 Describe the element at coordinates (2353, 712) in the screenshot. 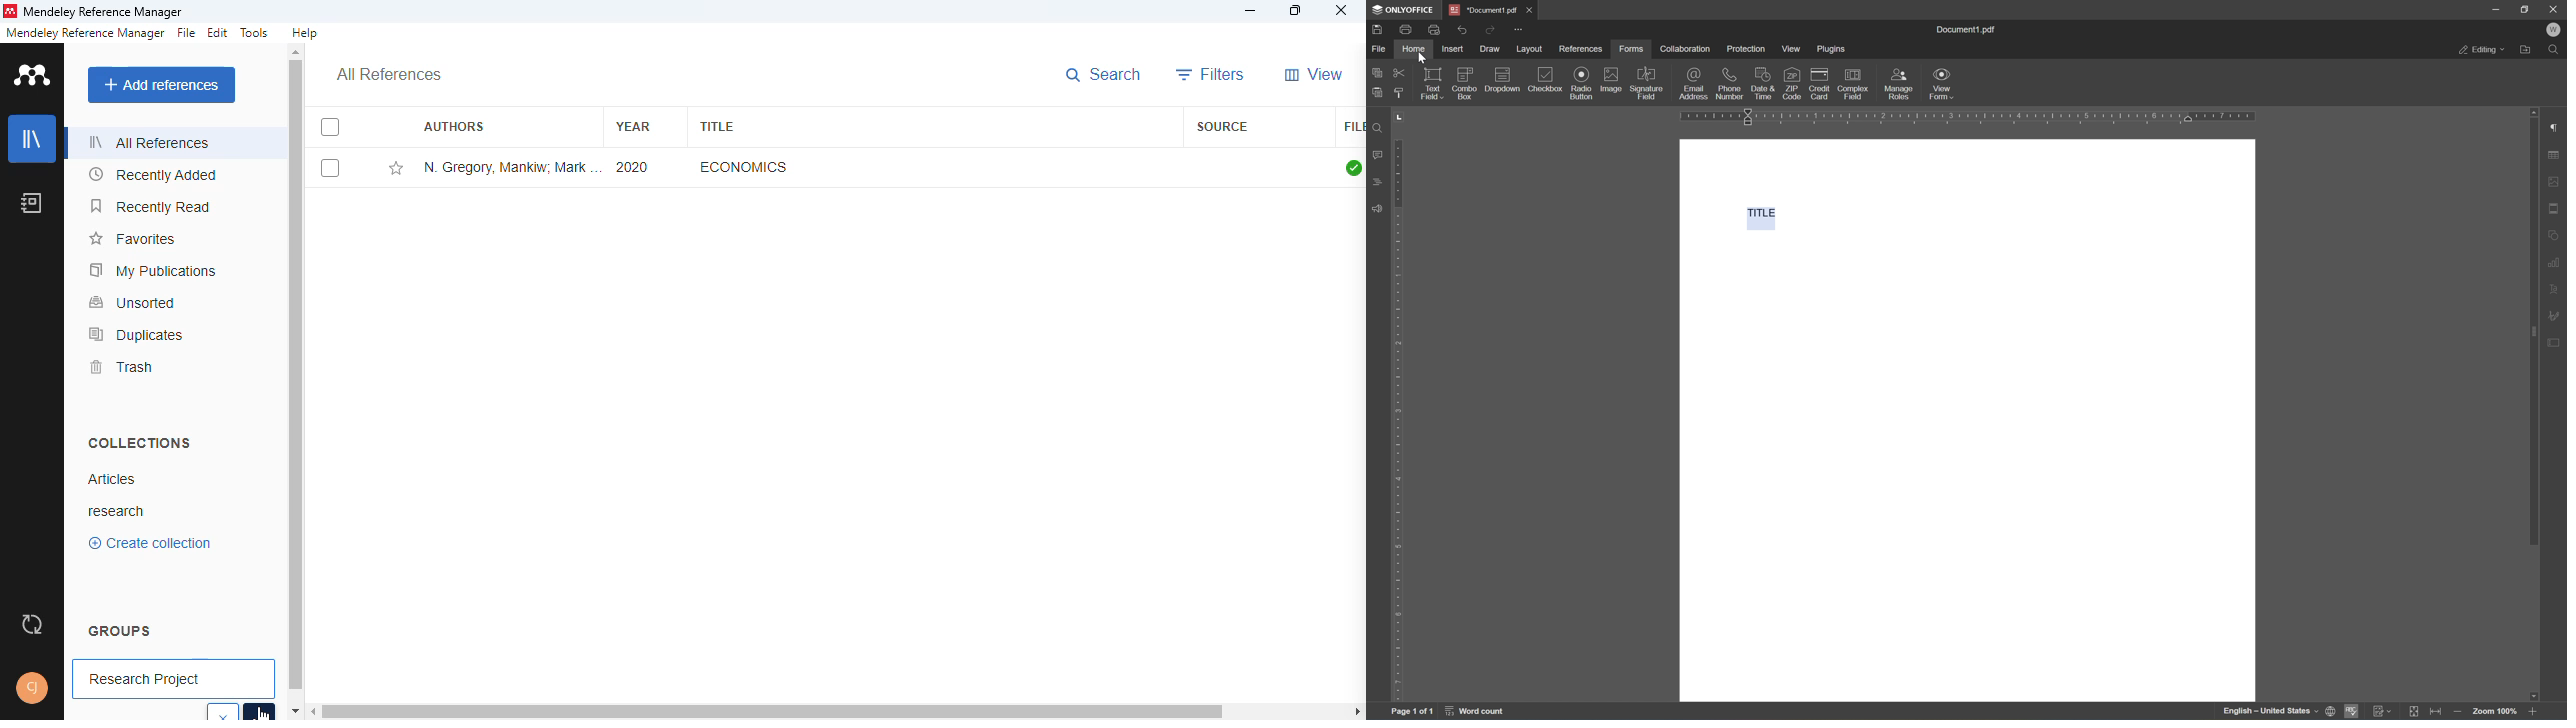

I see `spell checking` at that location.